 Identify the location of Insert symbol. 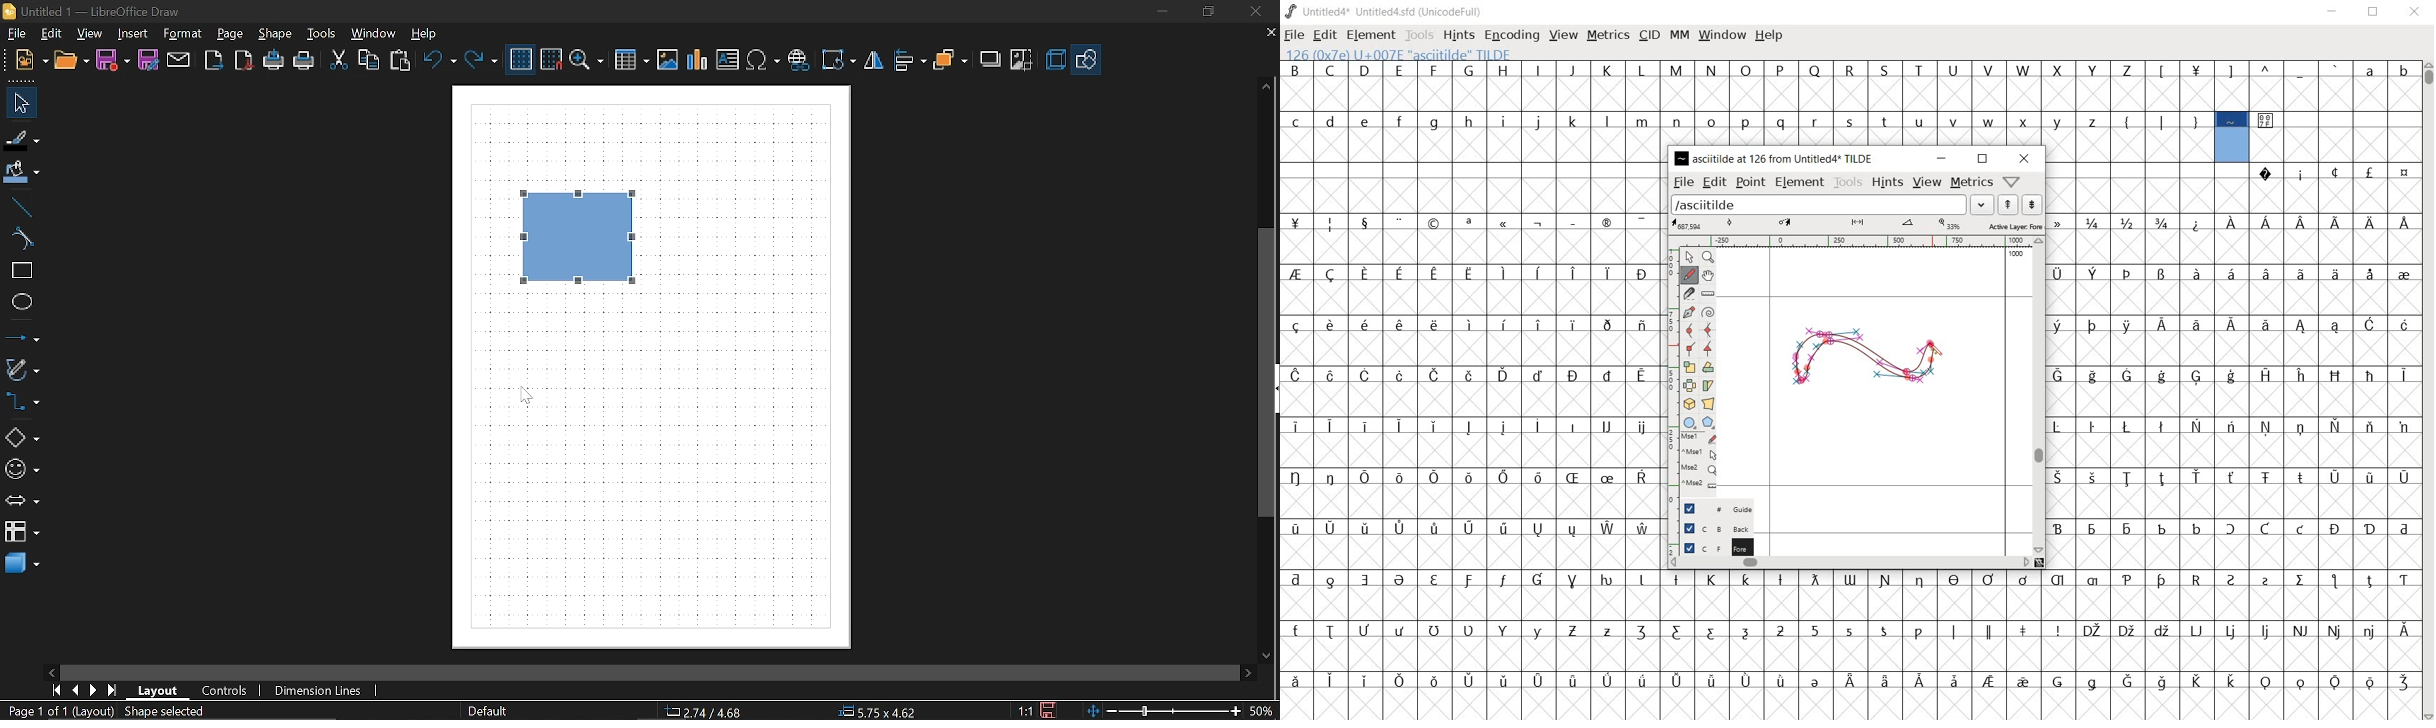
(798, 60).